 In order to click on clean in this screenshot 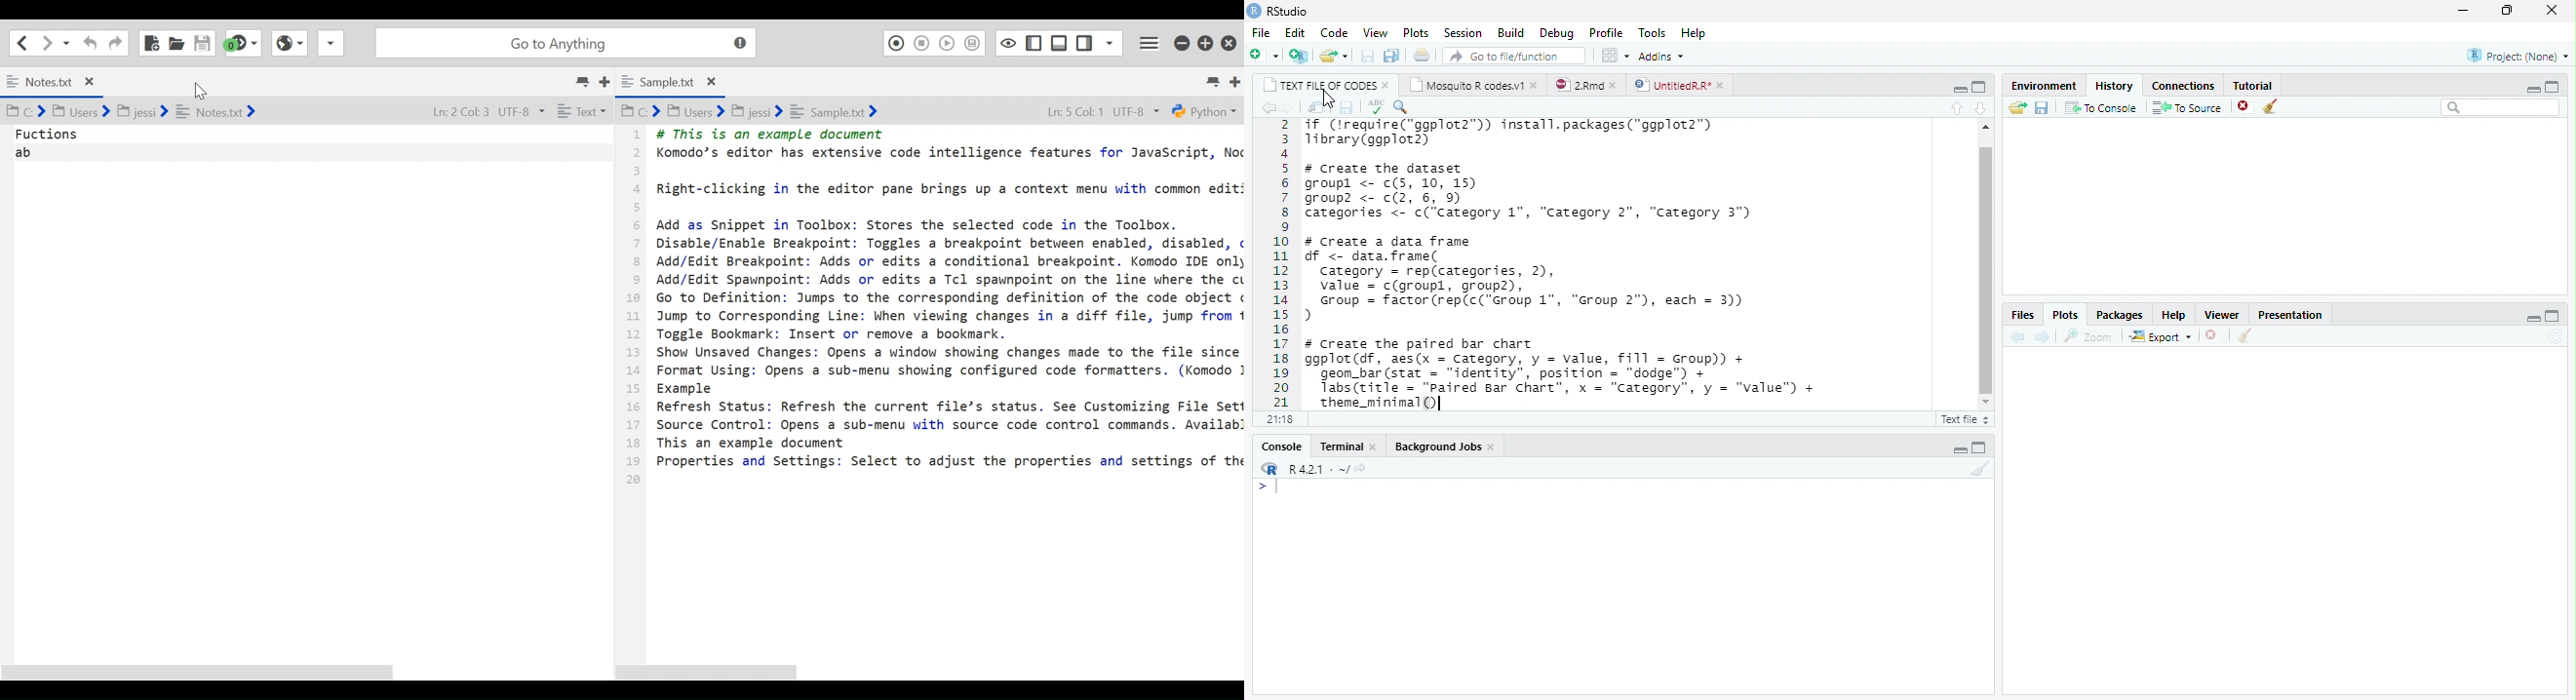, I will do `click(2247, 336)`.